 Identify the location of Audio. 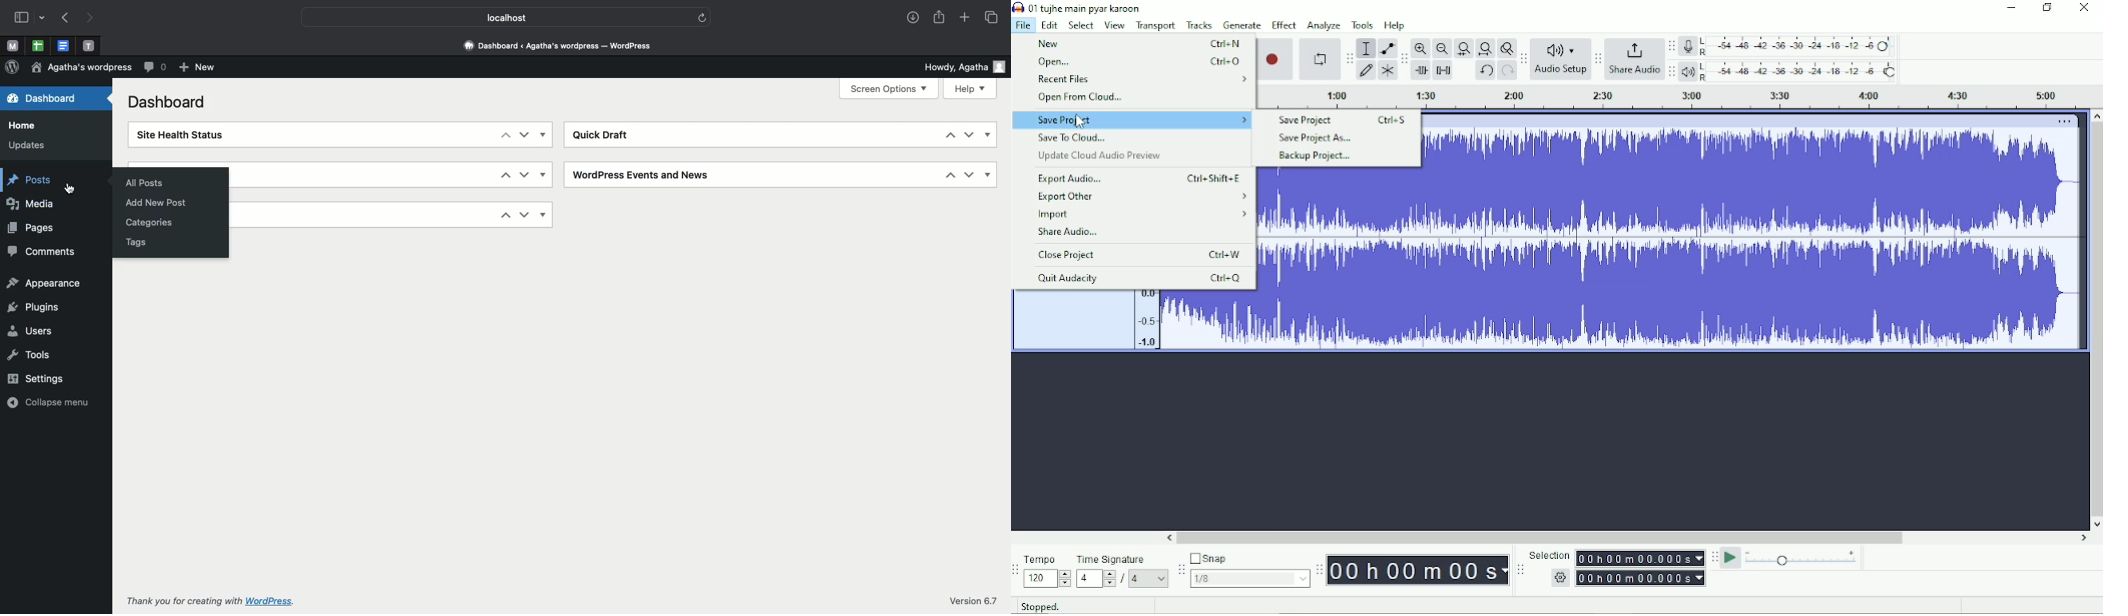
(1750, 240).